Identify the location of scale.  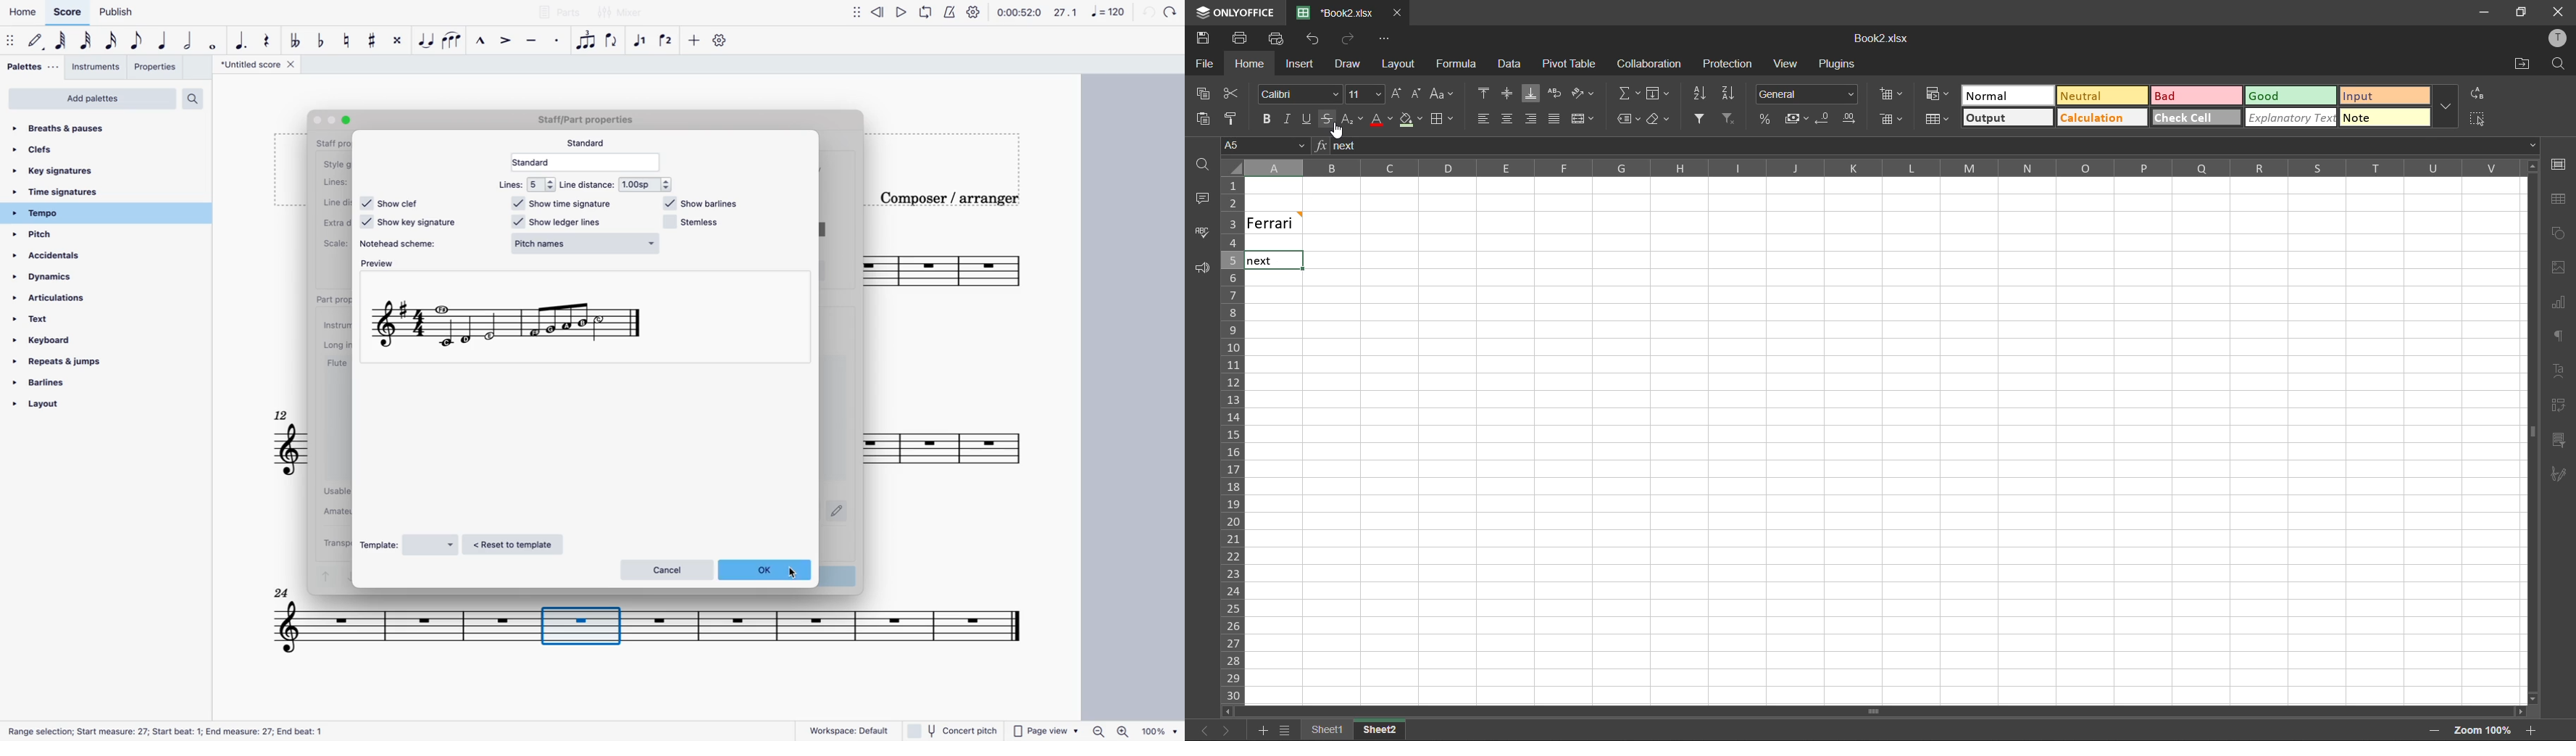
(1089, 13).